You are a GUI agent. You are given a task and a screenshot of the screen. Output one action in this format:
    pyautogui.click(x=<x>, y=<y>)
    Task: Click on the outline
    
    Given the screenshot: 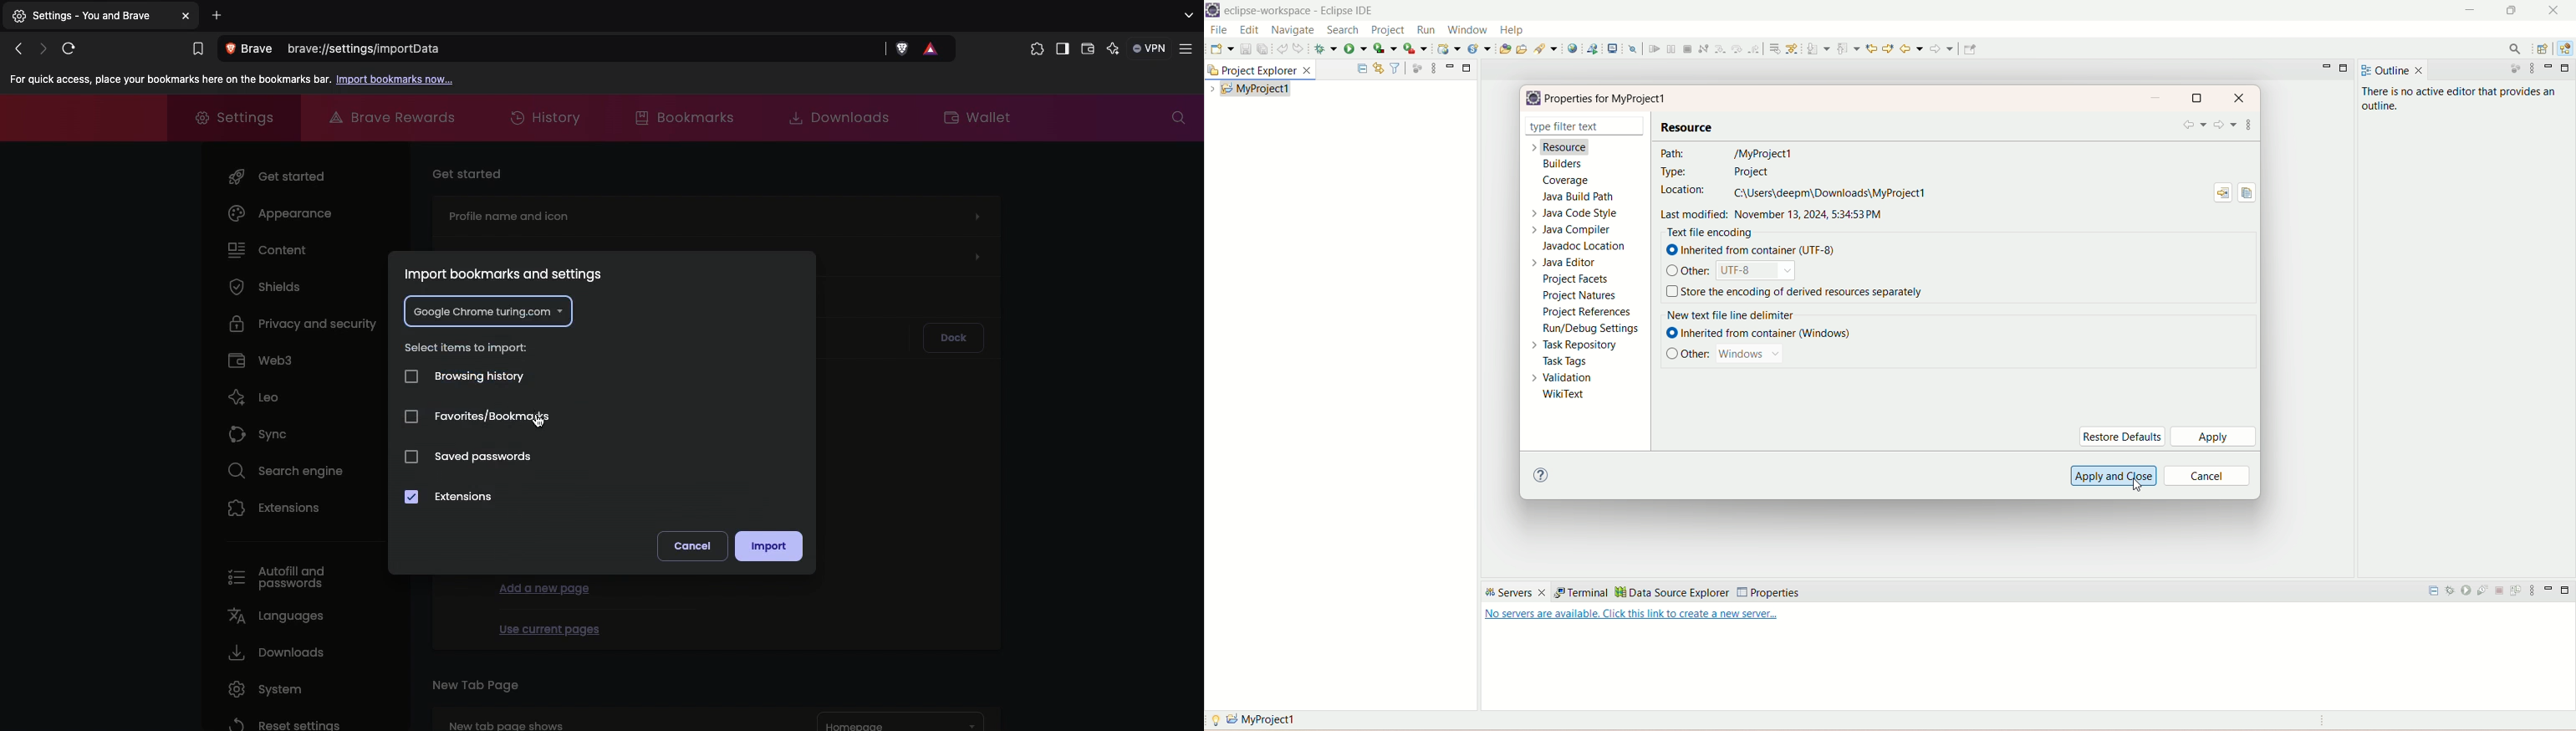 What is the action you would take?
    pyautogui.click(x=2395, y=70)
    